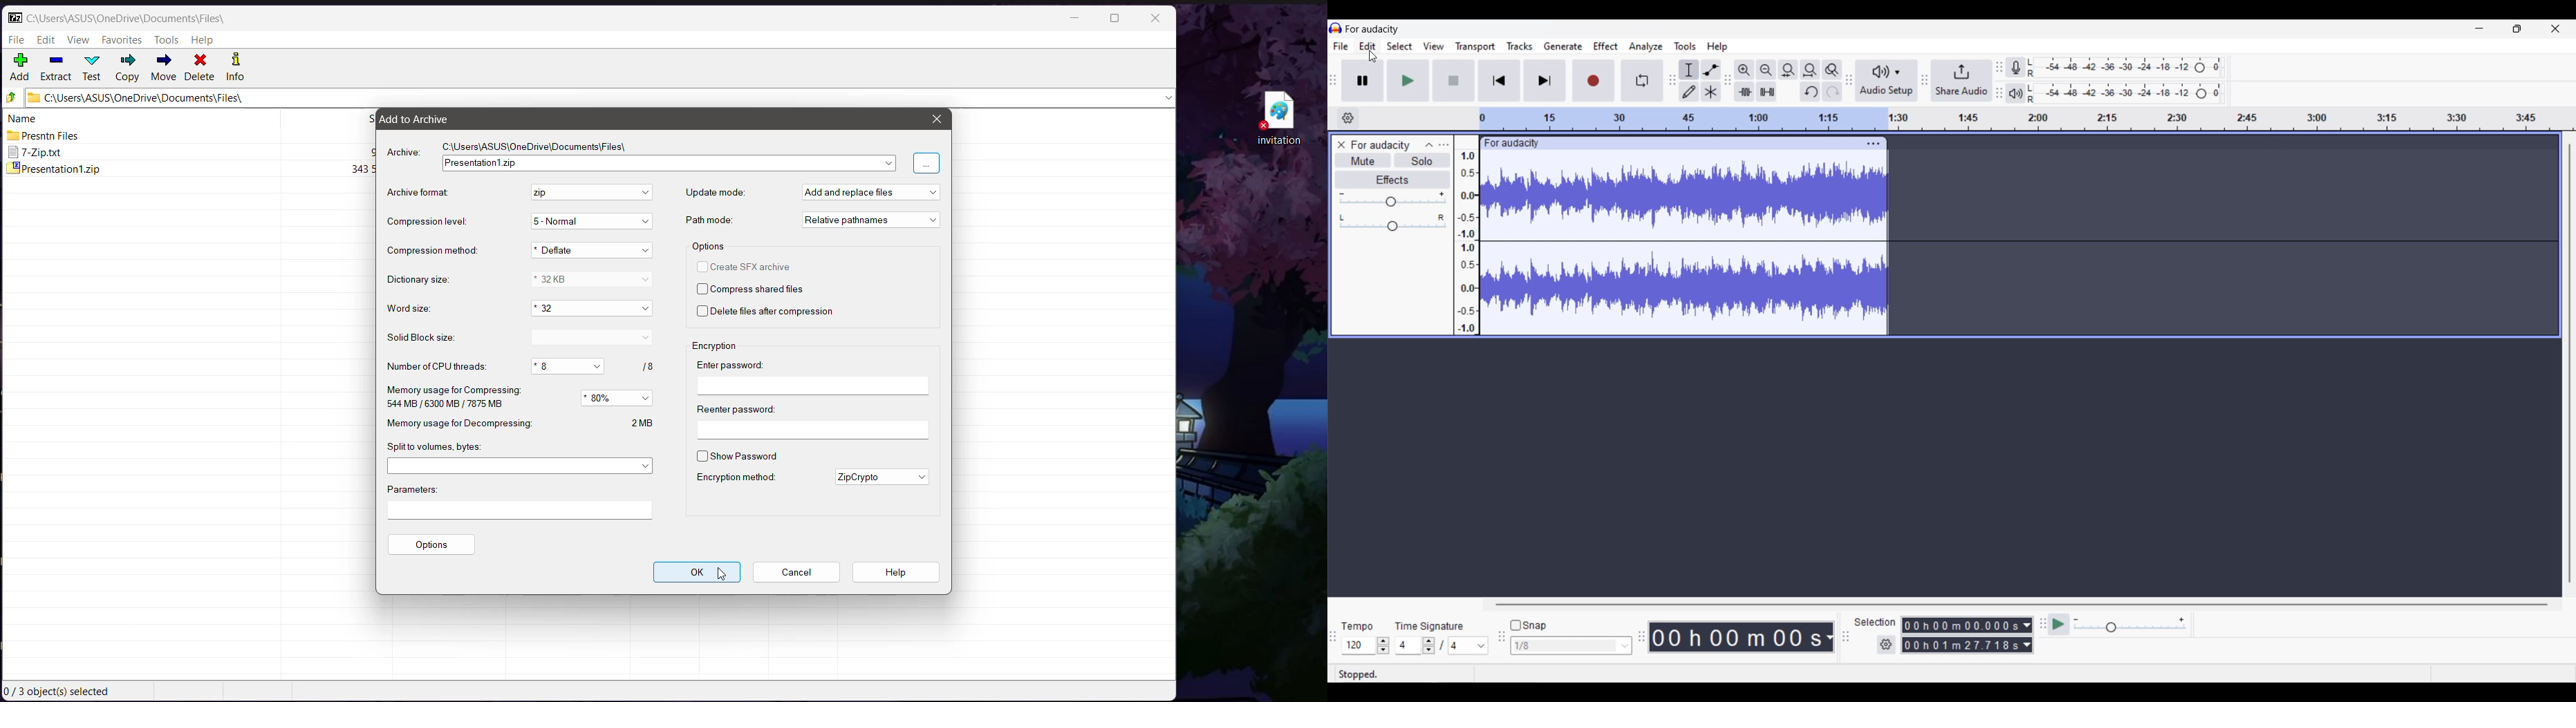 The height and width of the screenshot is (728, 2576). Describe the element at coordinates (93, 67) in the screenshot. I see `Test` at that location.